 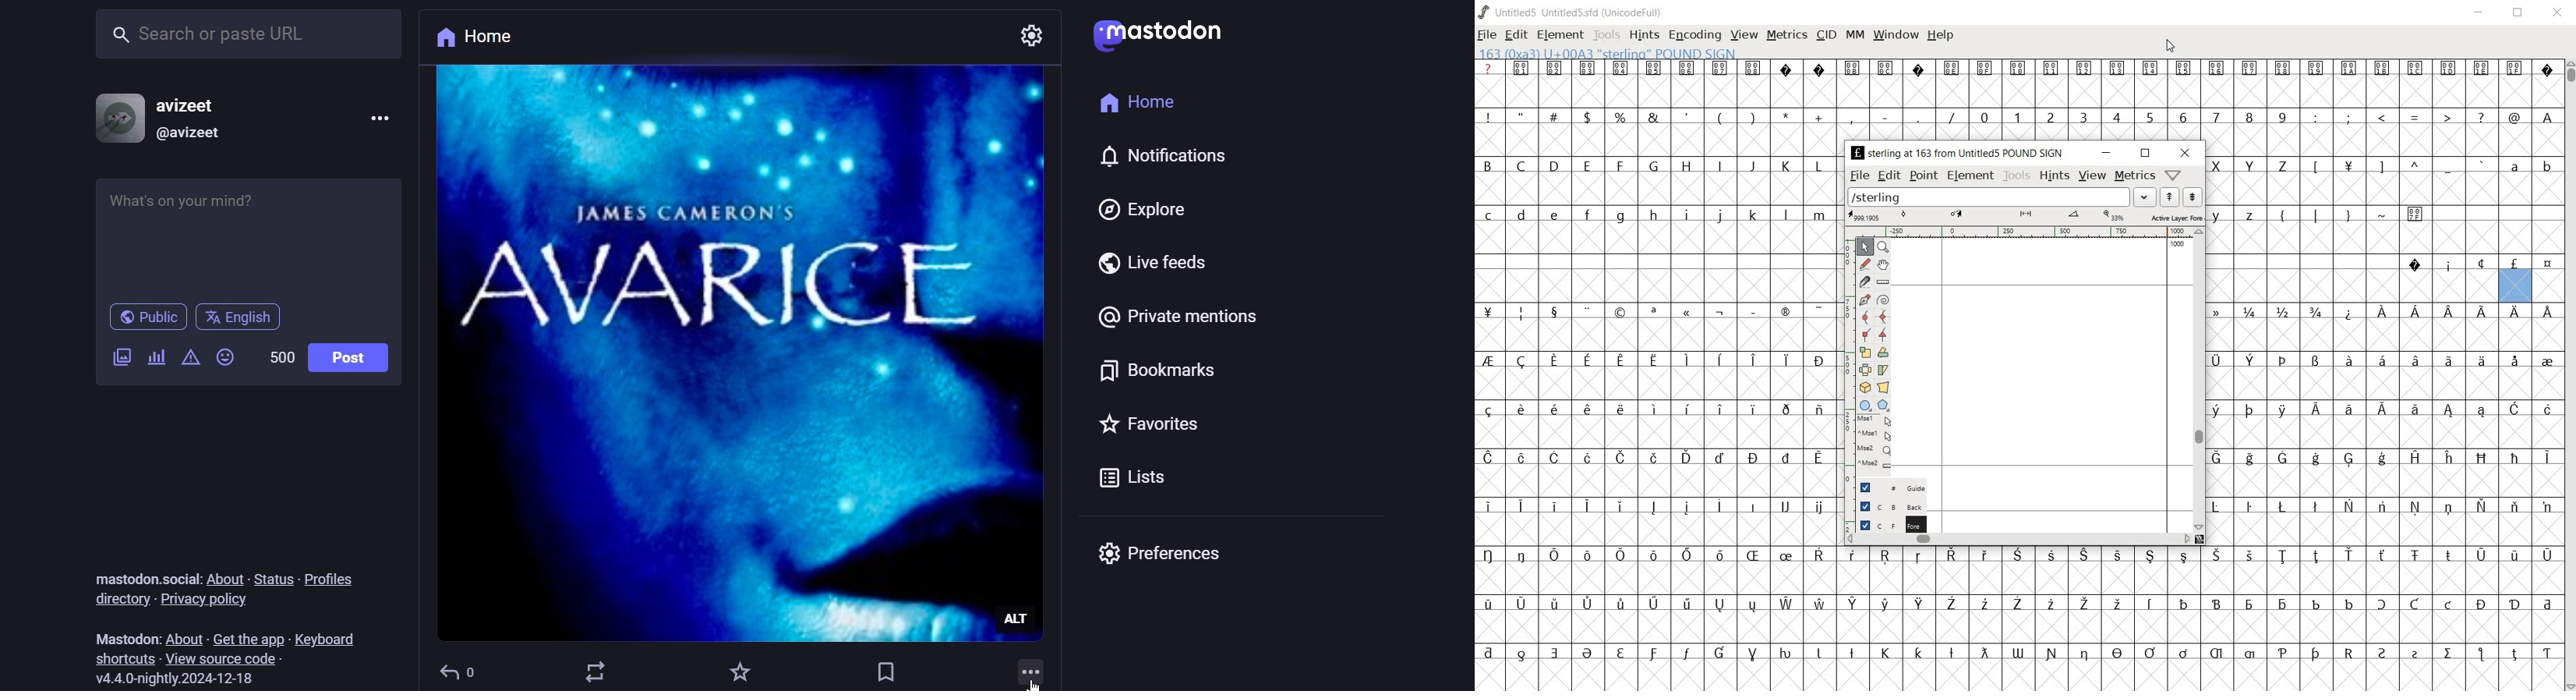 What do you see at coordinates (2382, 214) in the screenshot?
I see `~` at bounding box center [2382, 214].